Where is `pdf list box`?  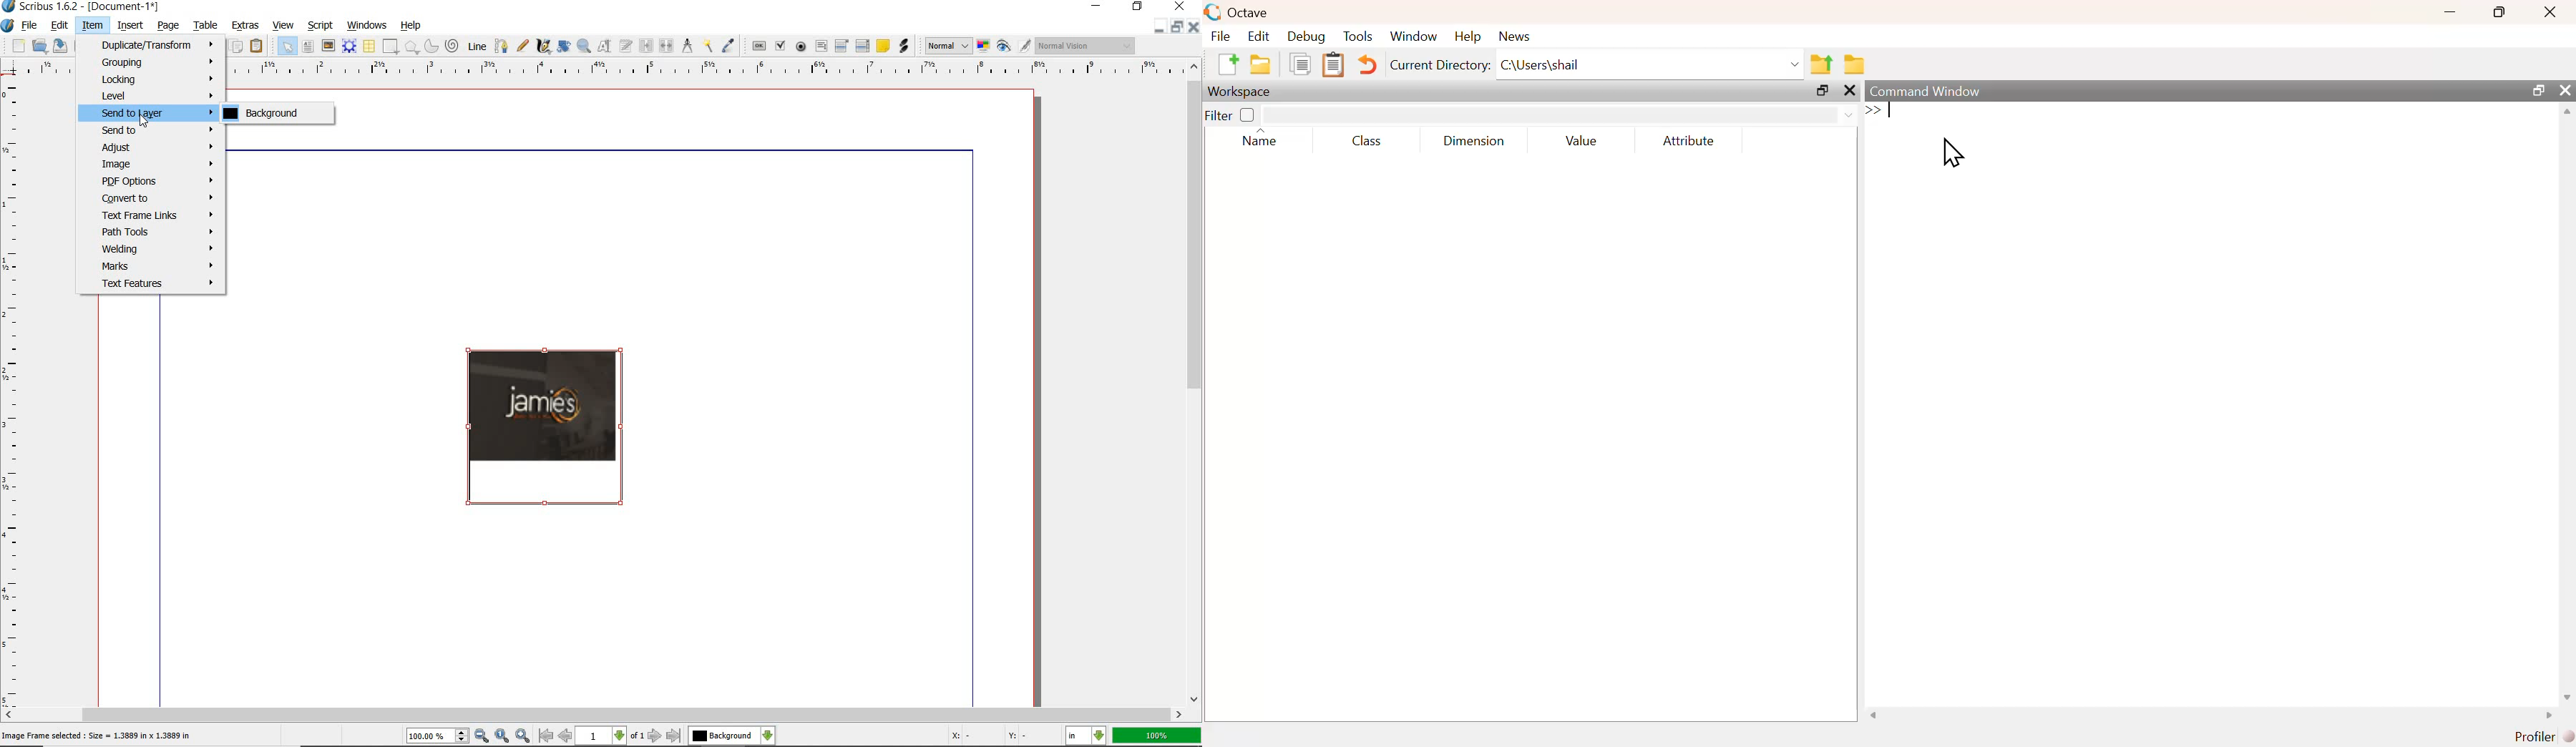
pdf list box is located at coordinates (862, 47).